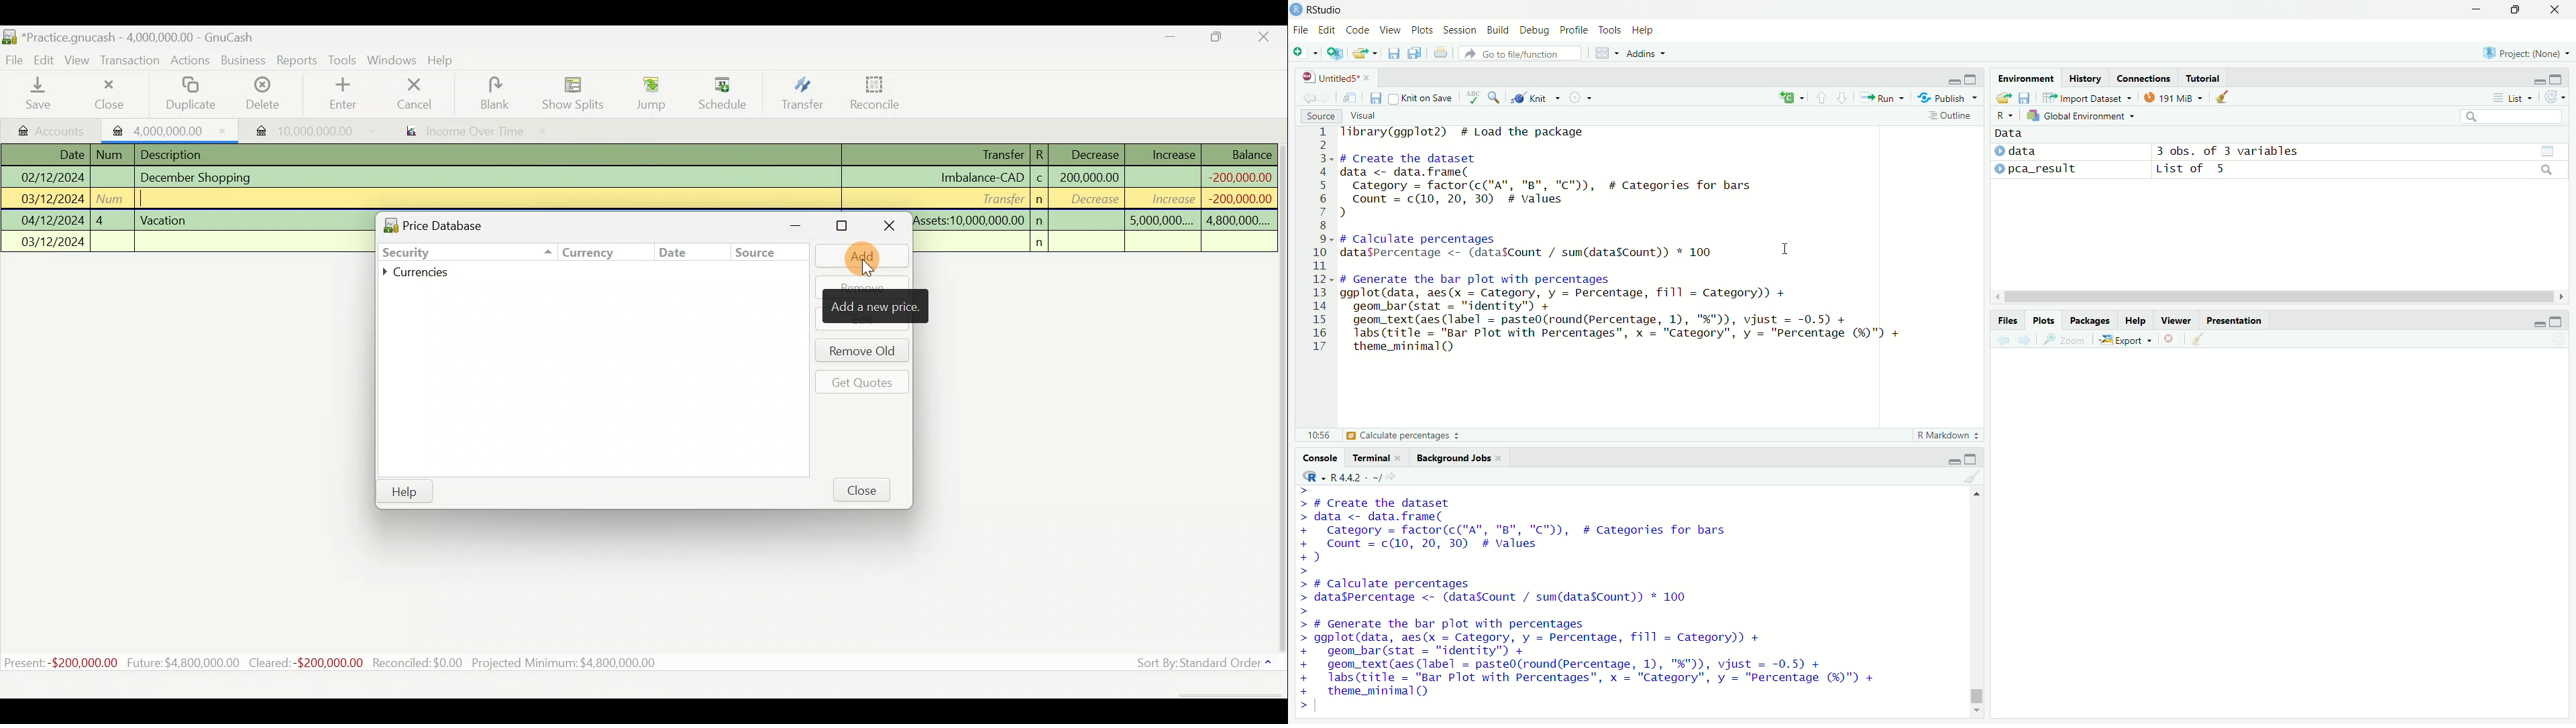 The height and width of the screenshot is (728, 2576). What do you see at coordinates (1224, 39) in the screenshot?
I see `Maximise` at bounding box center [1224, 39].